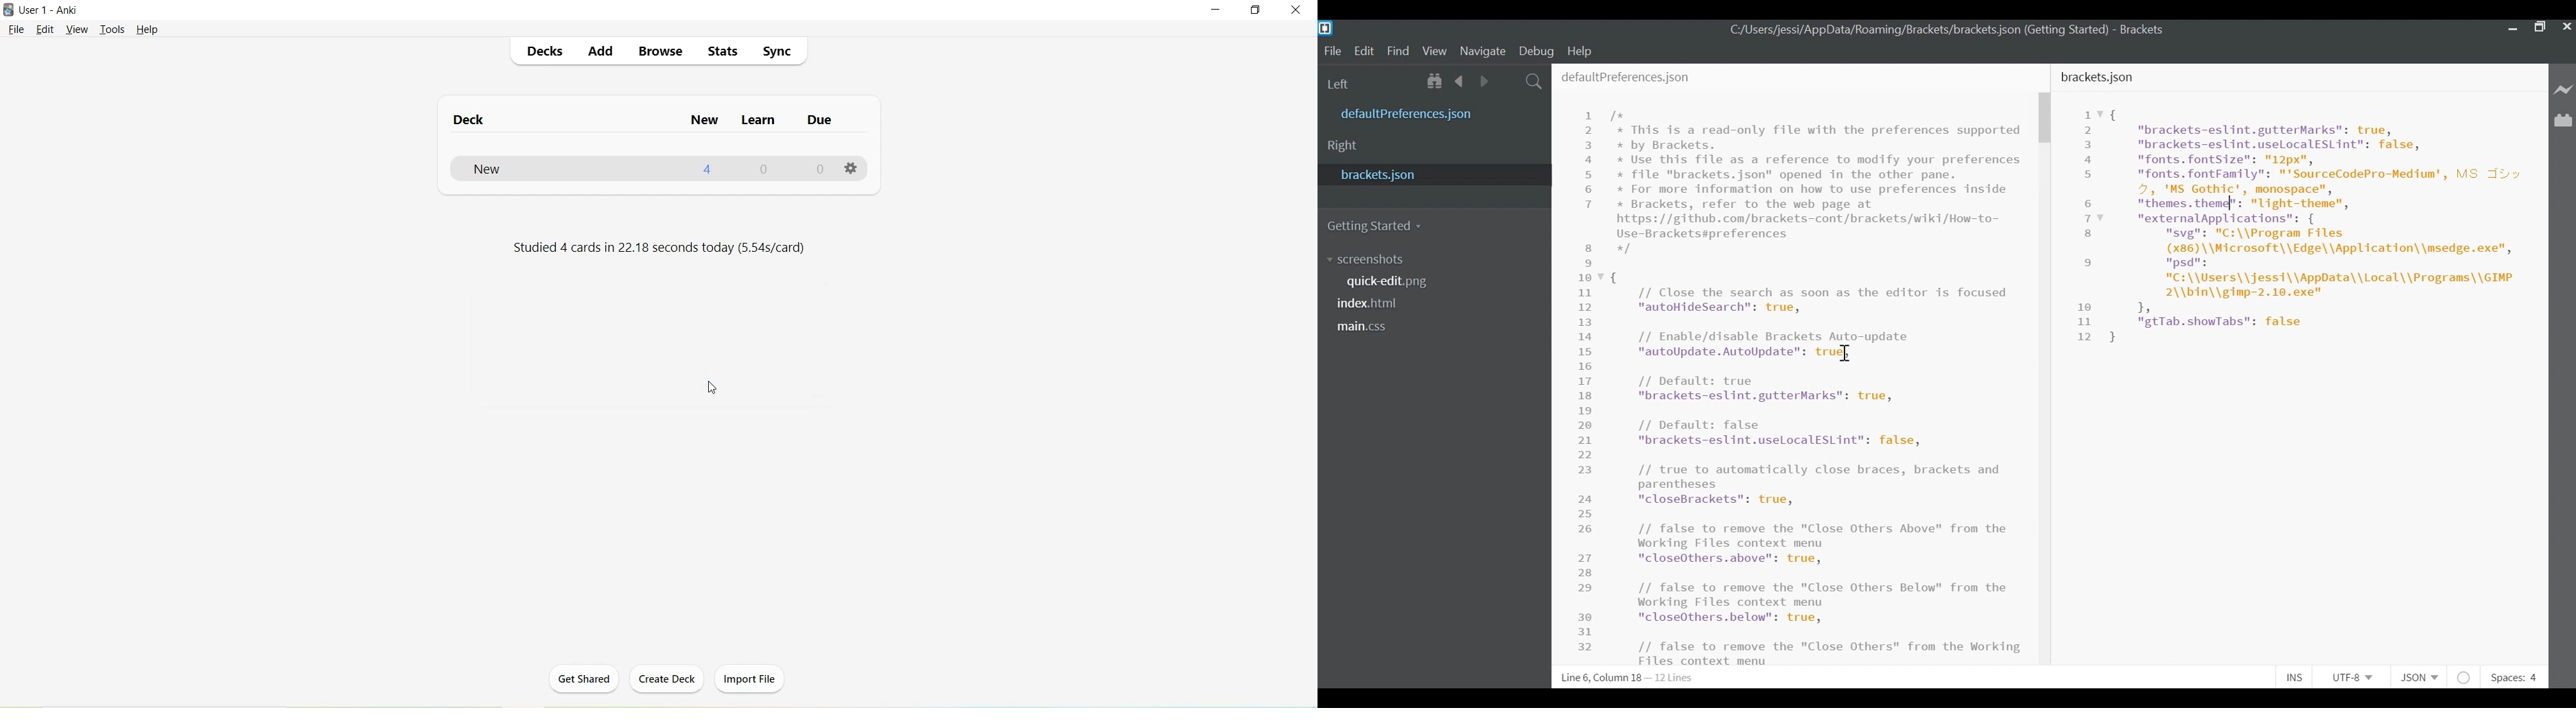 Image resolution: width=2576 pixels, height=728 pixels. Describe the element at coordinates (817, 122) in the screenshot. I see `Due` at that location.